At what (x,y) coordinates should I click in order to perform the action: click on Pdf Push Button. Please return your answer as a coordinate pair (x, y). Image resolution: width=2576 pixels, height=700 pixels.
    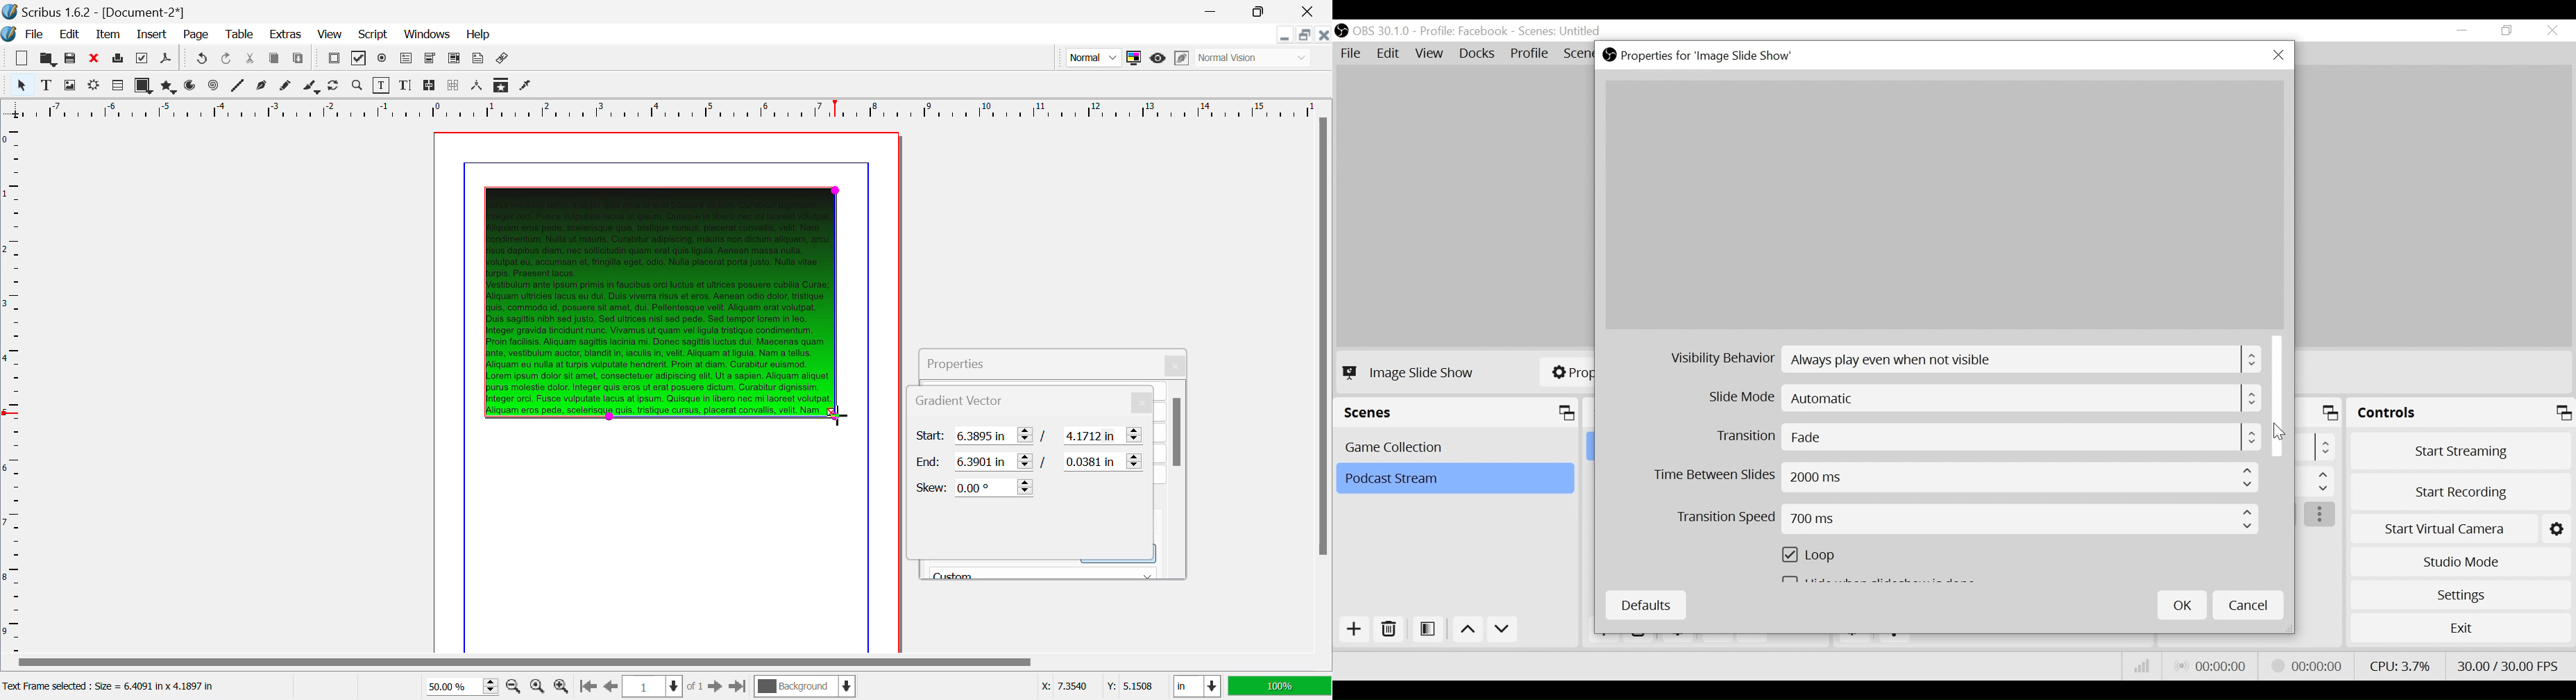
    Looking at the image, I should click on (334, 60).